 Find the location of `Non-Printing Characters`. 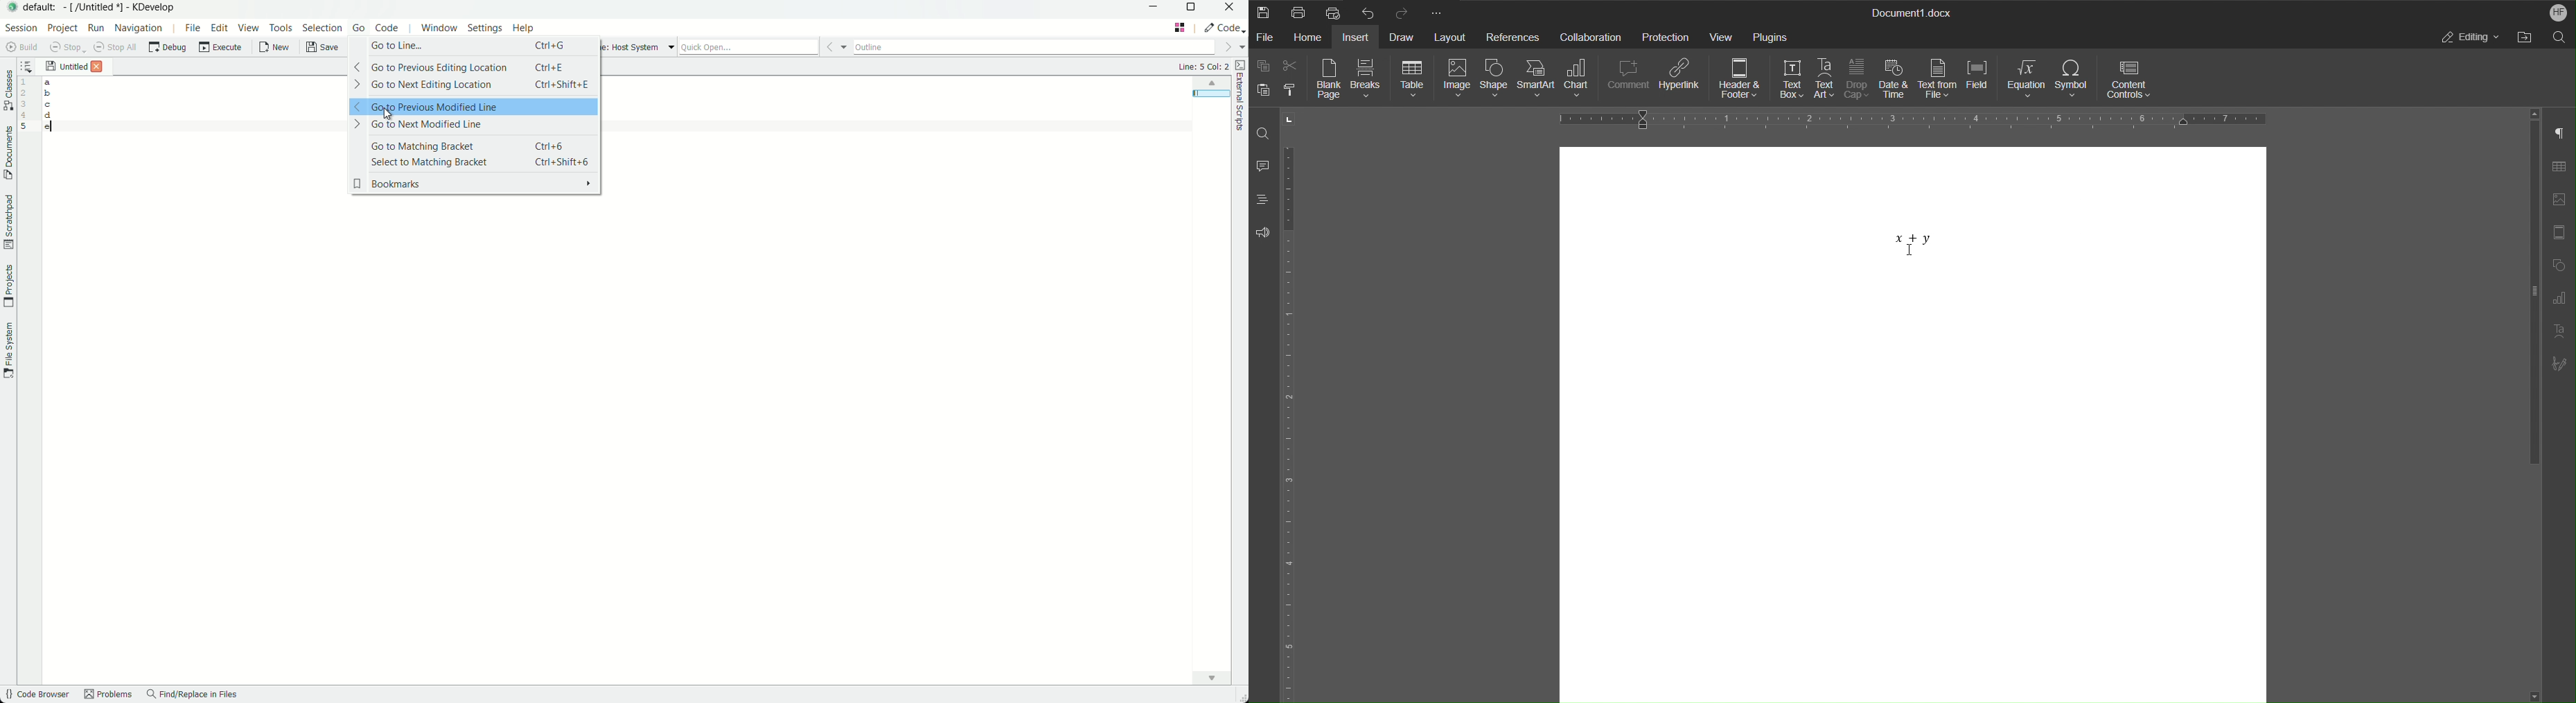

Non-Printing Characters is located at coordinates (2558, 133).